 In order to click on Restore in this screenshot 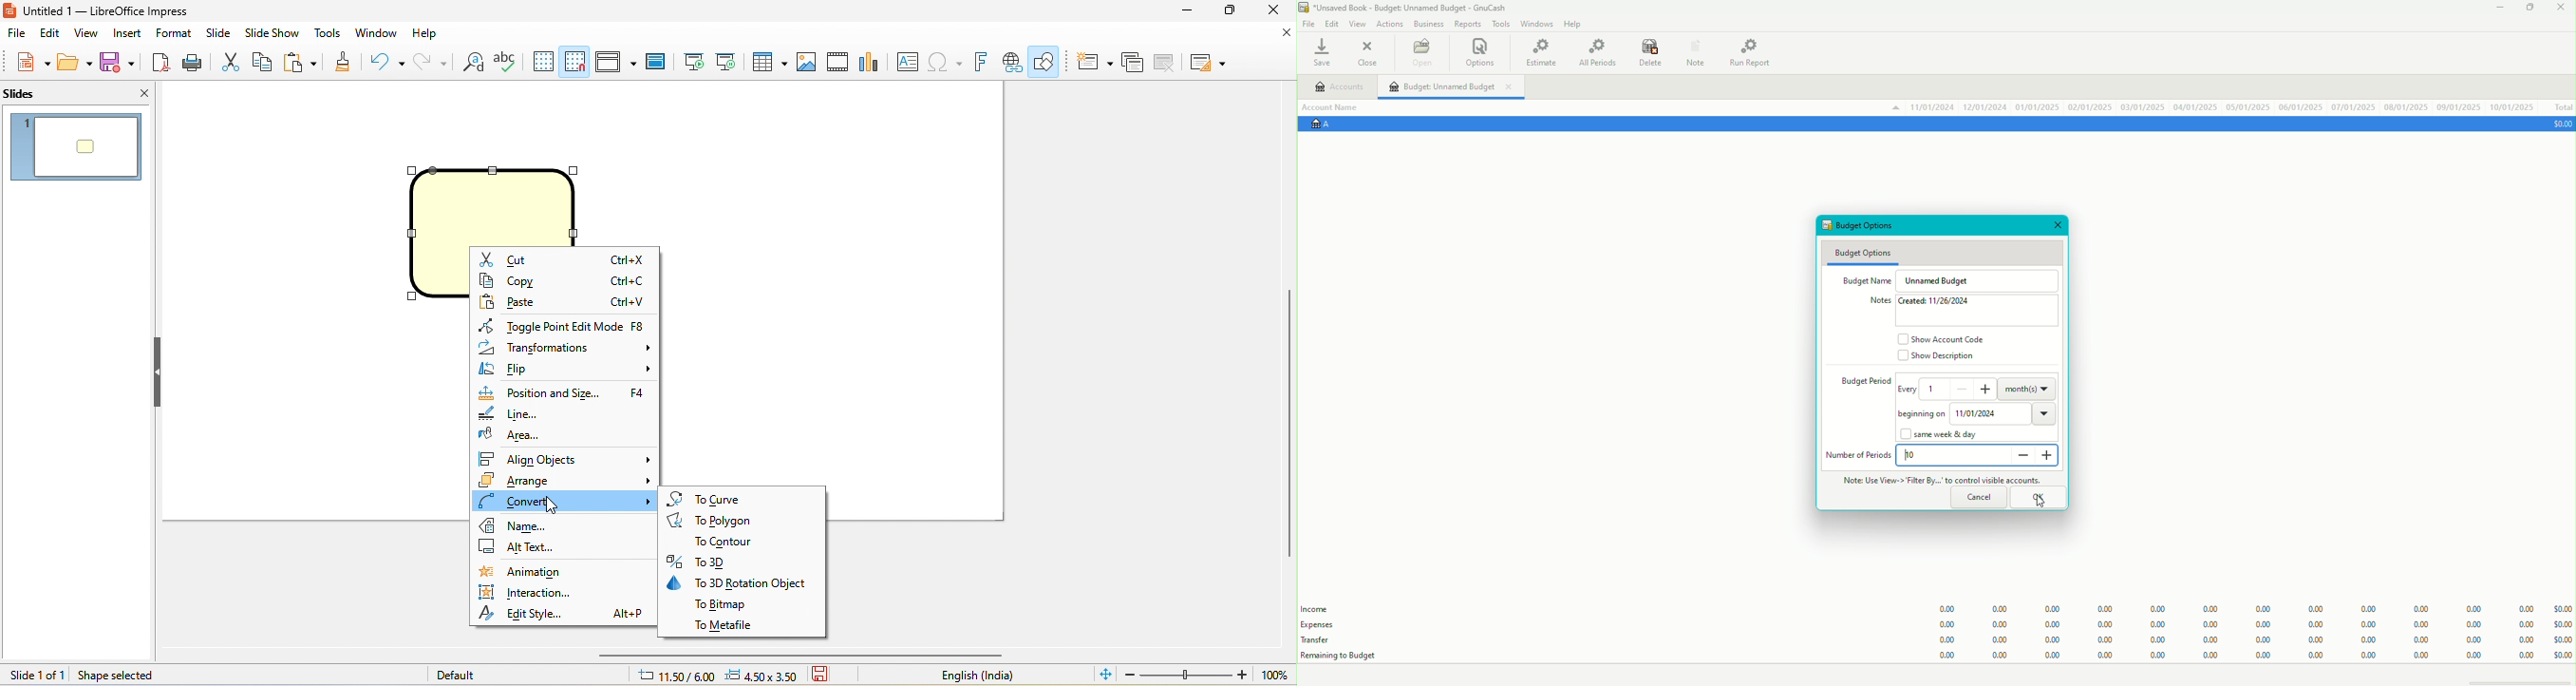, I will do `click(2529, 9)`.